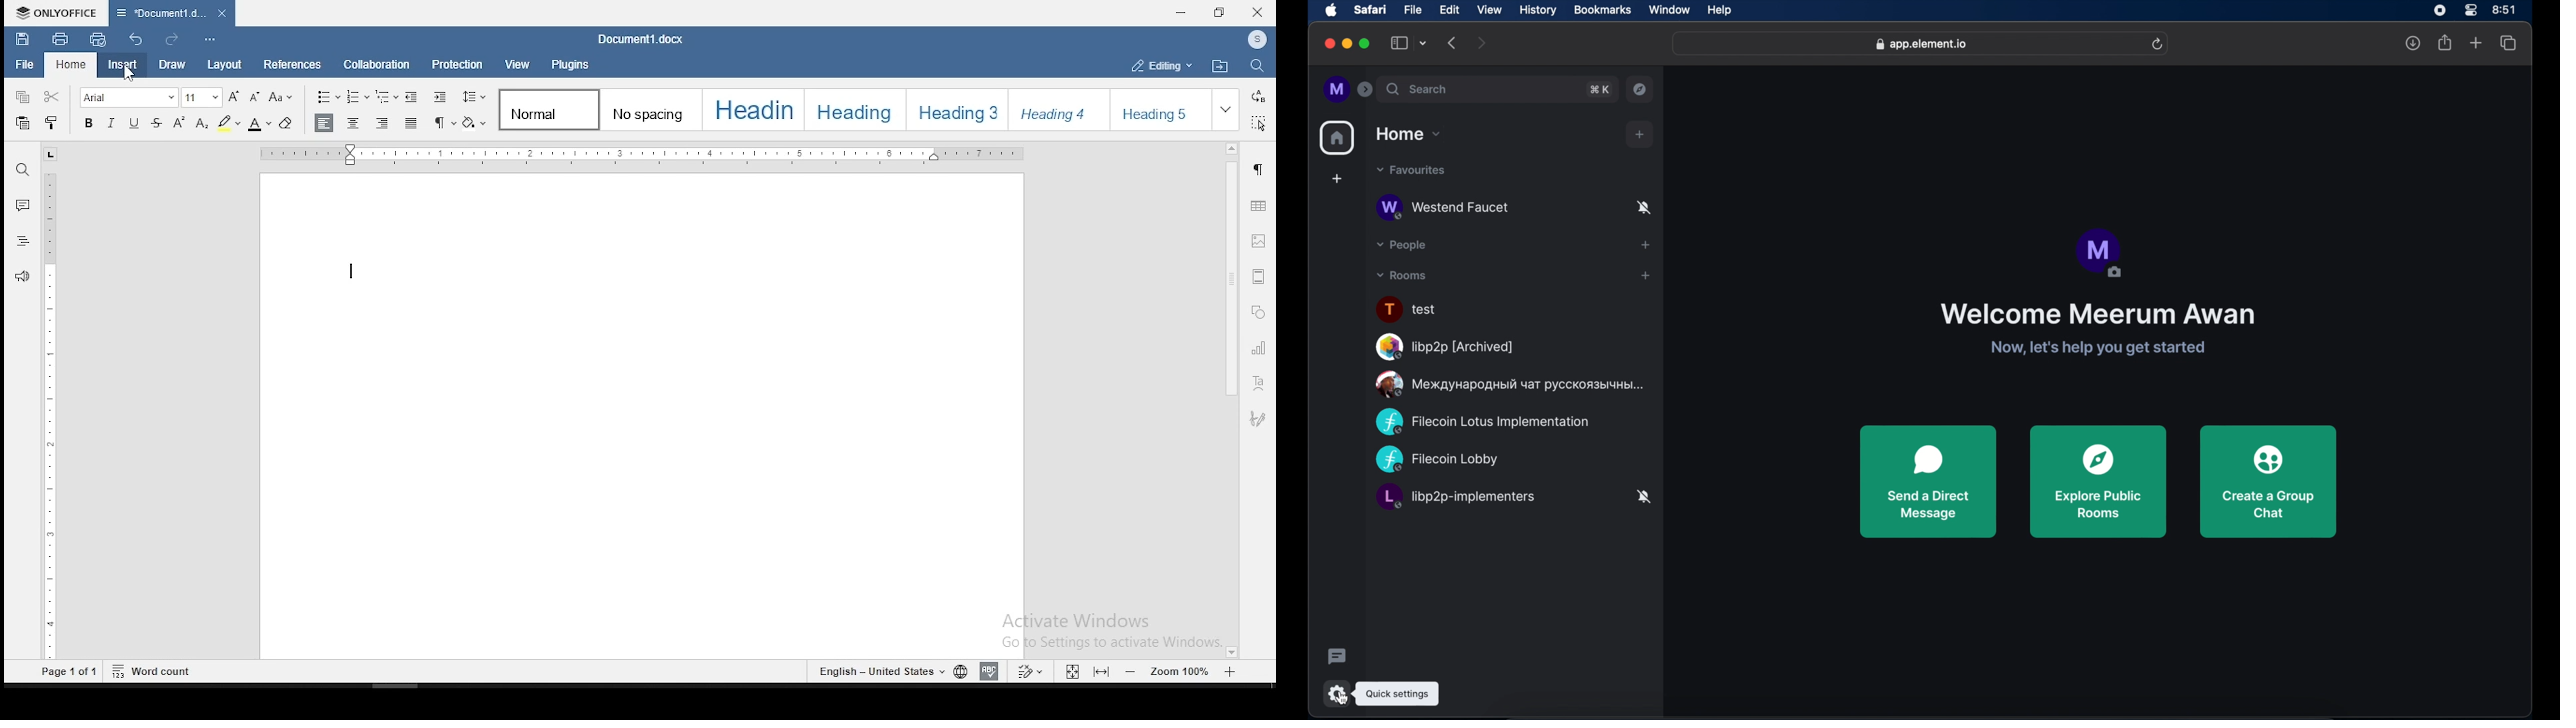 Image resolution: width=2576 pixels, height=728 pixels. I want to click on add, so click(1337, 175).